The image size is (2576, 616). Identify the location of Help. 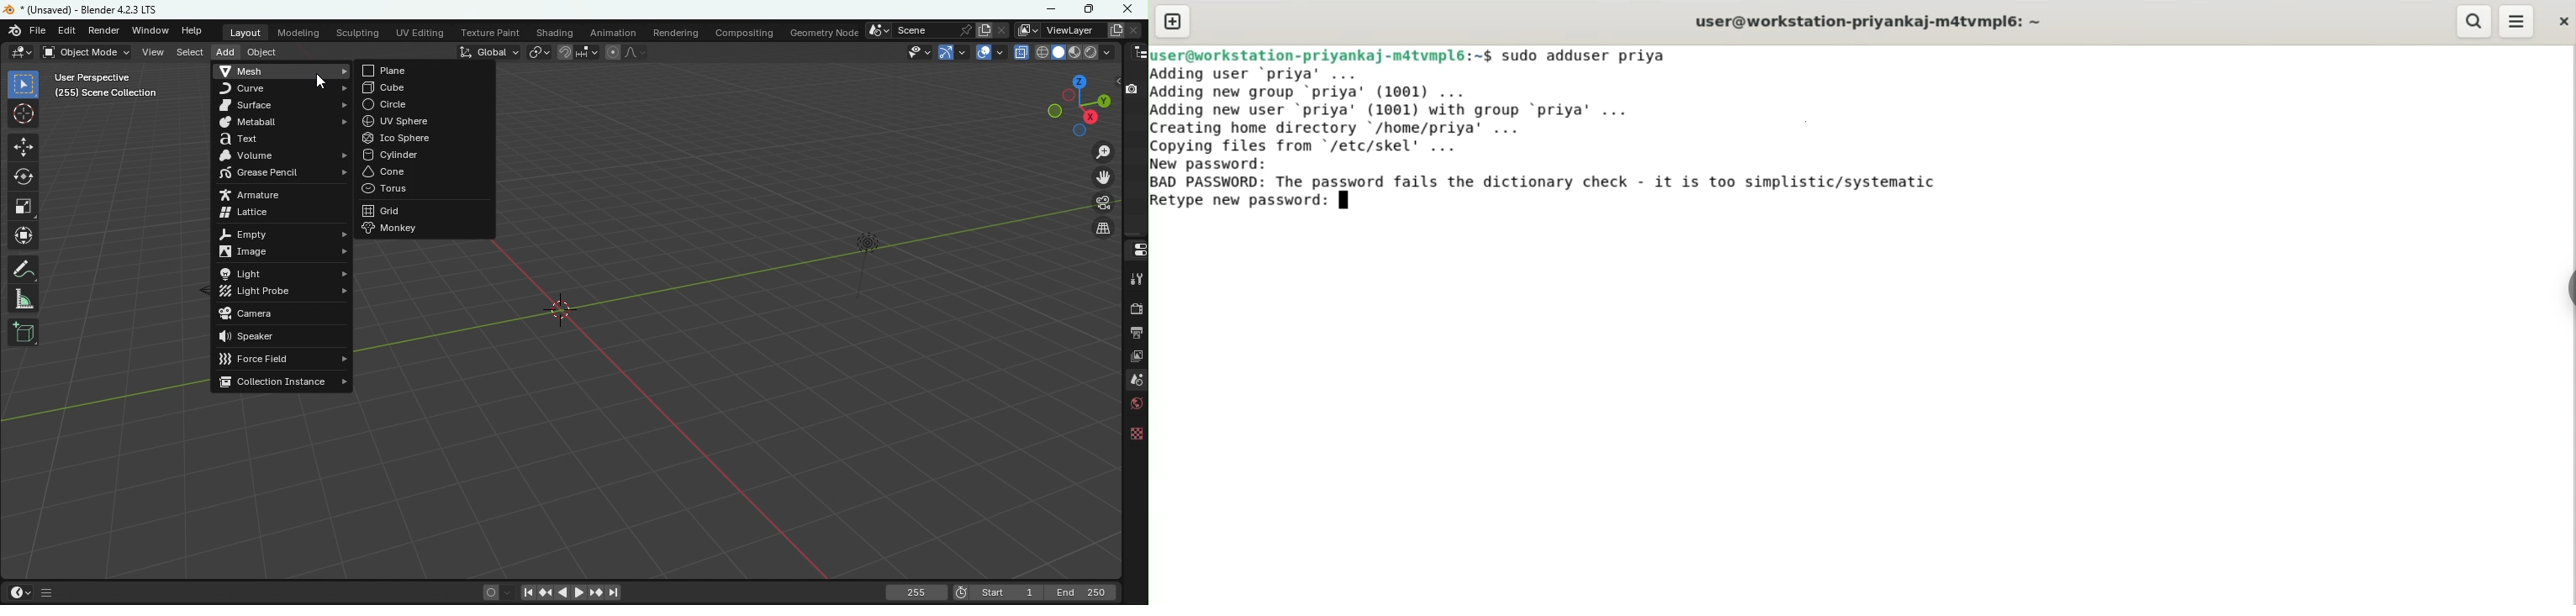
(198, 31).